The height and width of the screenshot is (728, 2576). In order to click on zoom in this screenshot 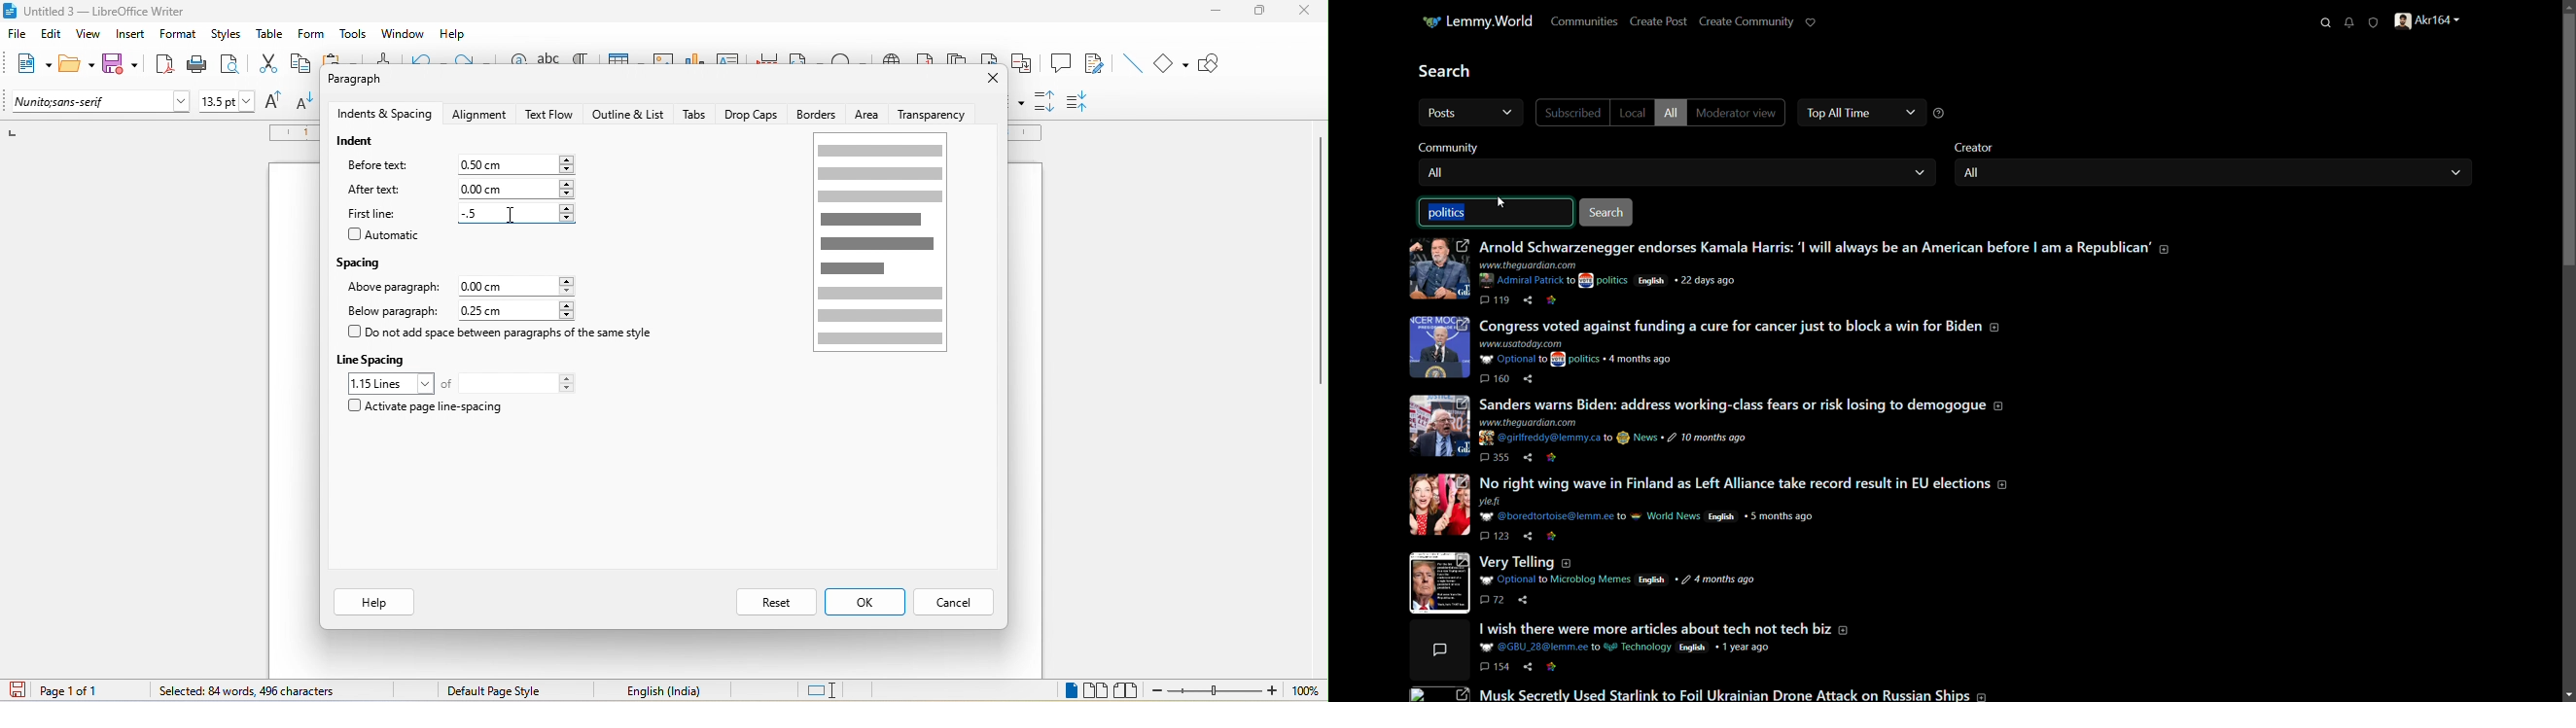, I will do `click(1216, 692)`.